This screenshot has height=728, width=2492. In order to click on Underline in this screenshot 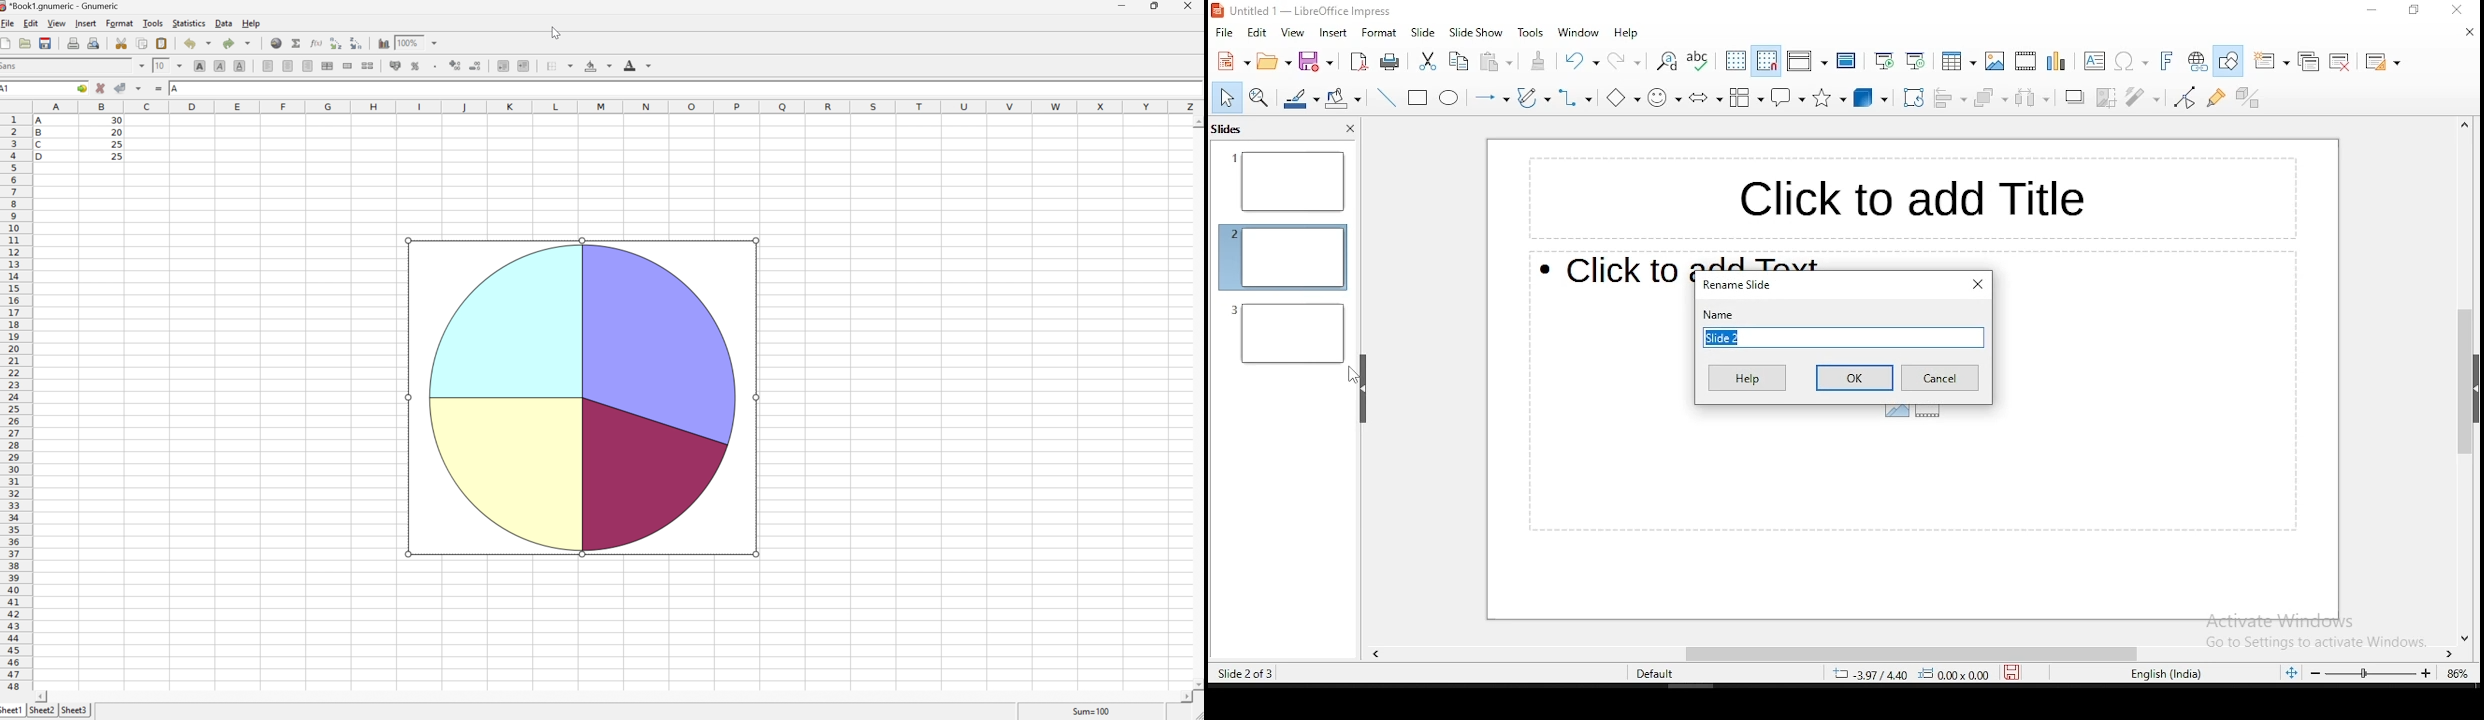, I will do `click(239, 67)`.